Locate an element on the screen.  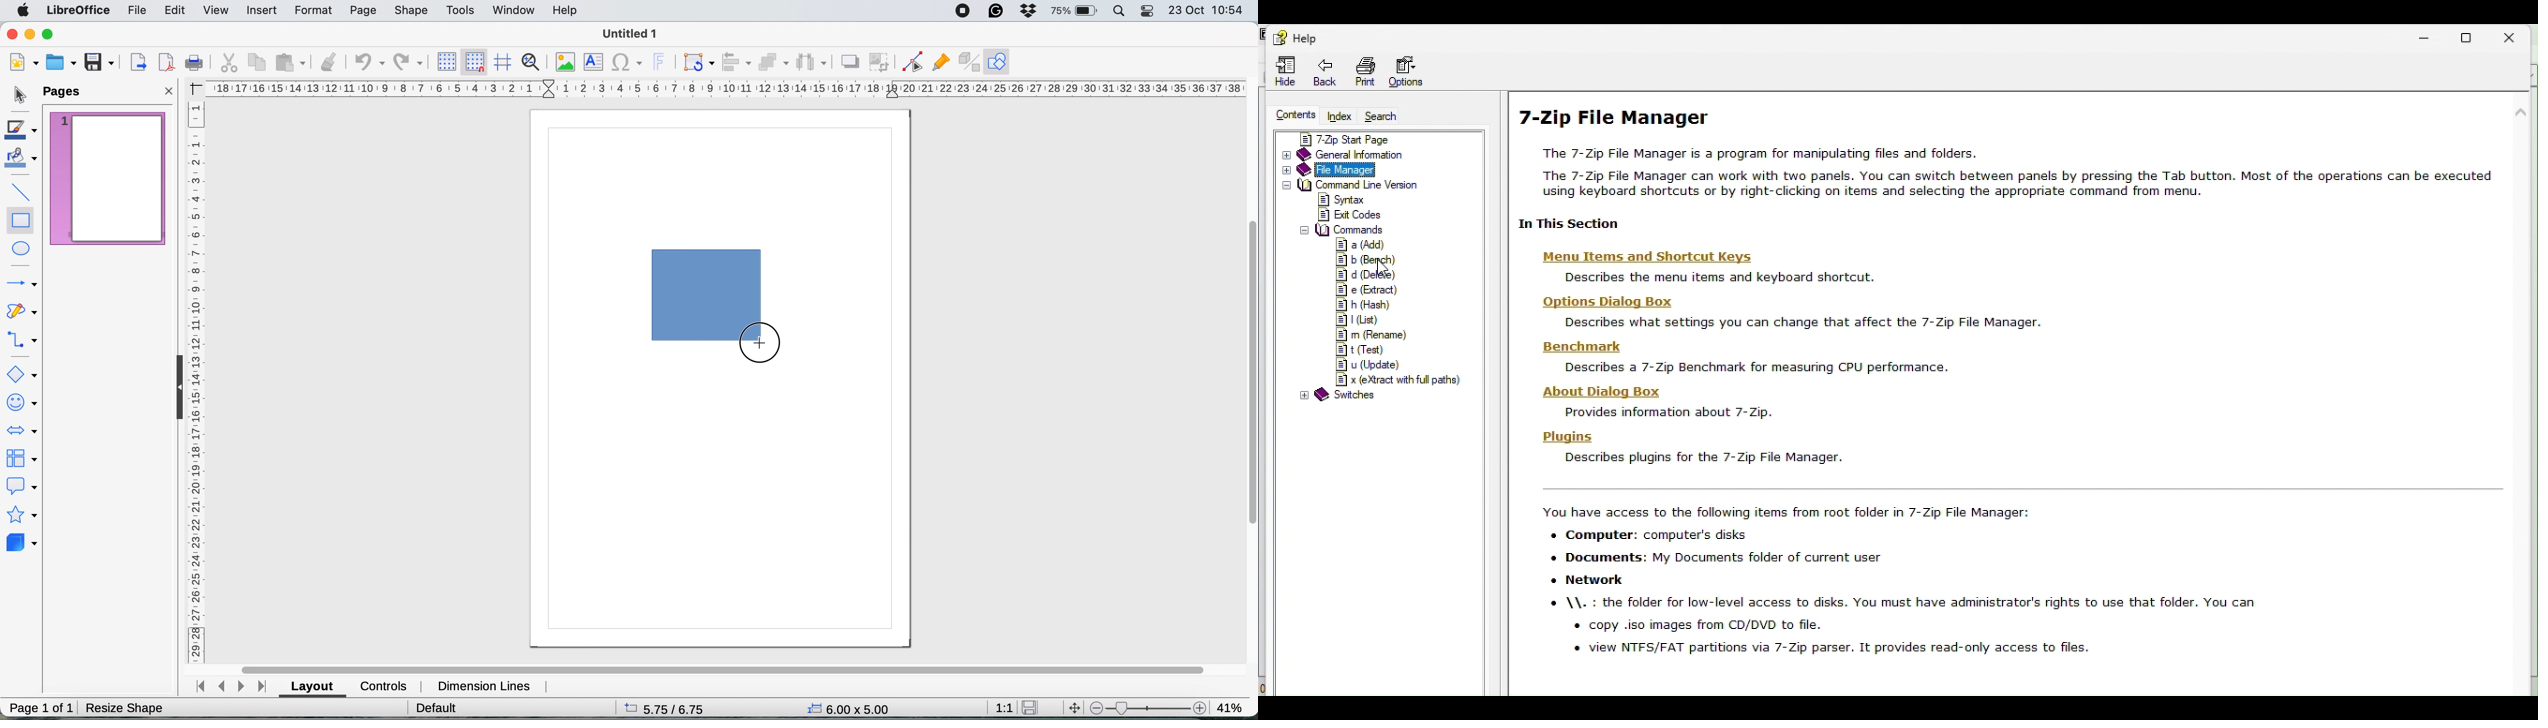
export is located at coordinates (140, 61).